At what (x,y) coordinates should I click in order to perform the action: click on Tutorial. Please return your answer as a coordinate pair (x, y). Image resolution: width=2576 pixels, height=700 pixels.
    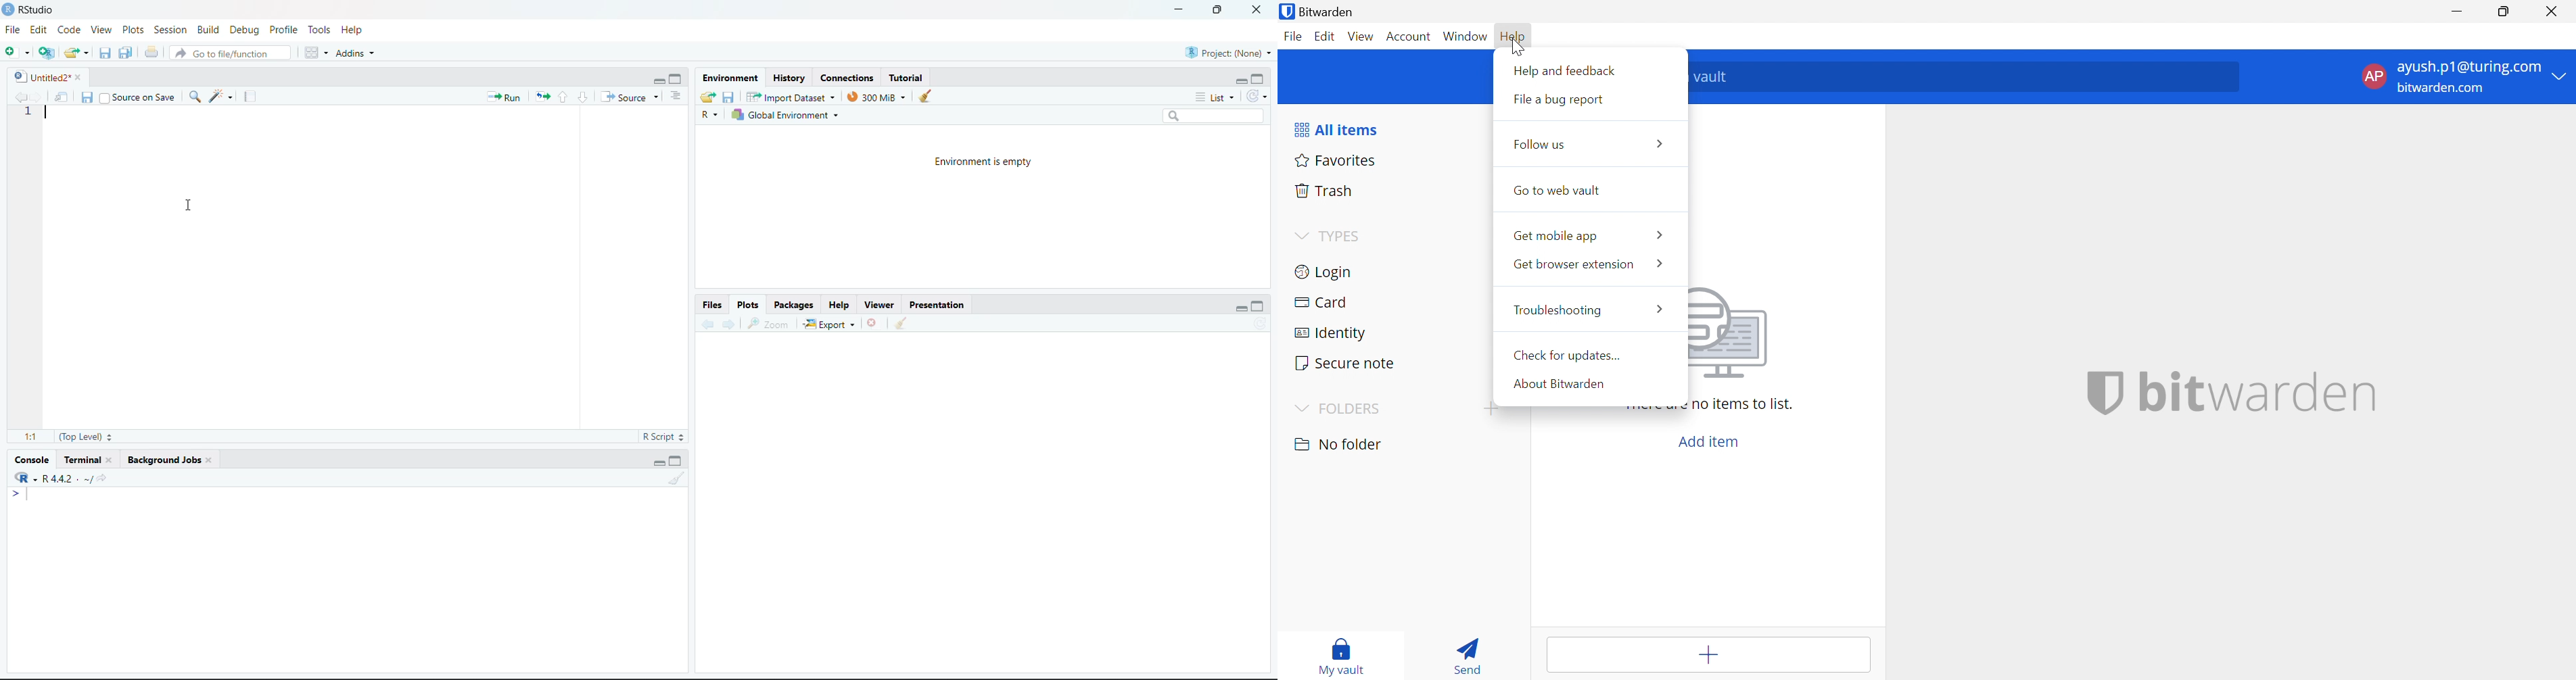
    Looking at the image, I should click on (910, 77).